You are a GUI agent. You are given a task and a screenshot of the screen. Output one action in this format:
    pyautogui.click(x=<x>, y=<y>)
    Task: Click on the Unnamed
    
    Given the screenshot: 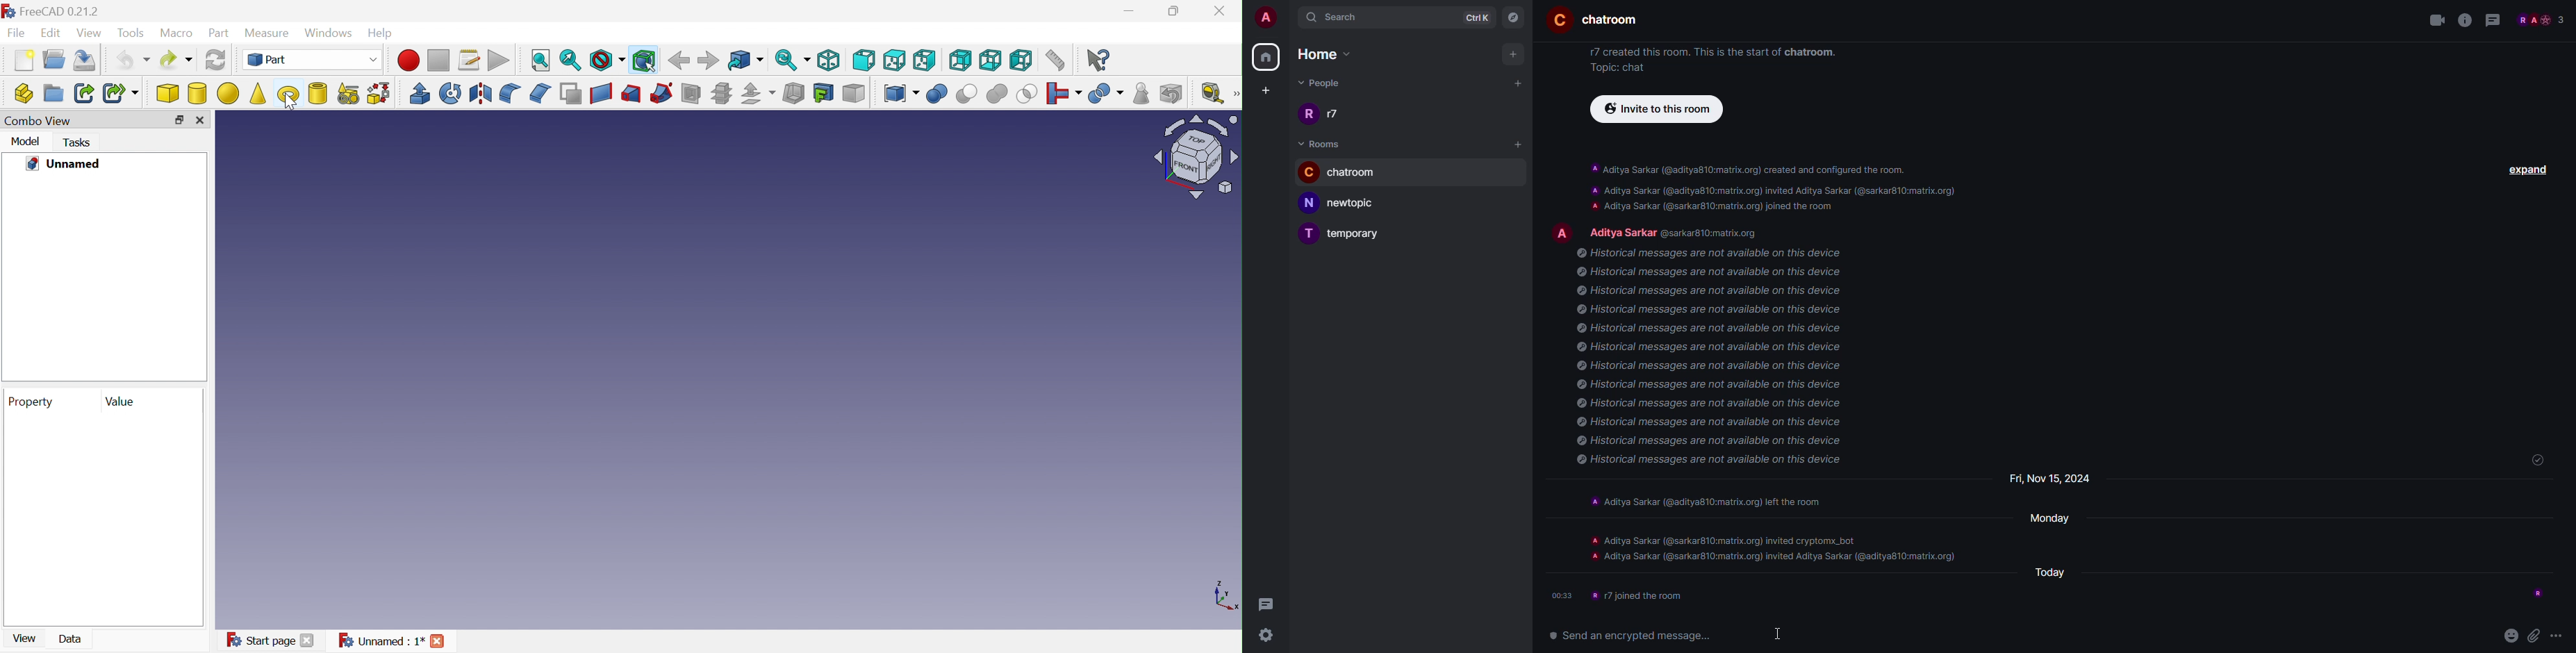 What is the action you would take?
    pyautogui.click(x=63, y=163)
    